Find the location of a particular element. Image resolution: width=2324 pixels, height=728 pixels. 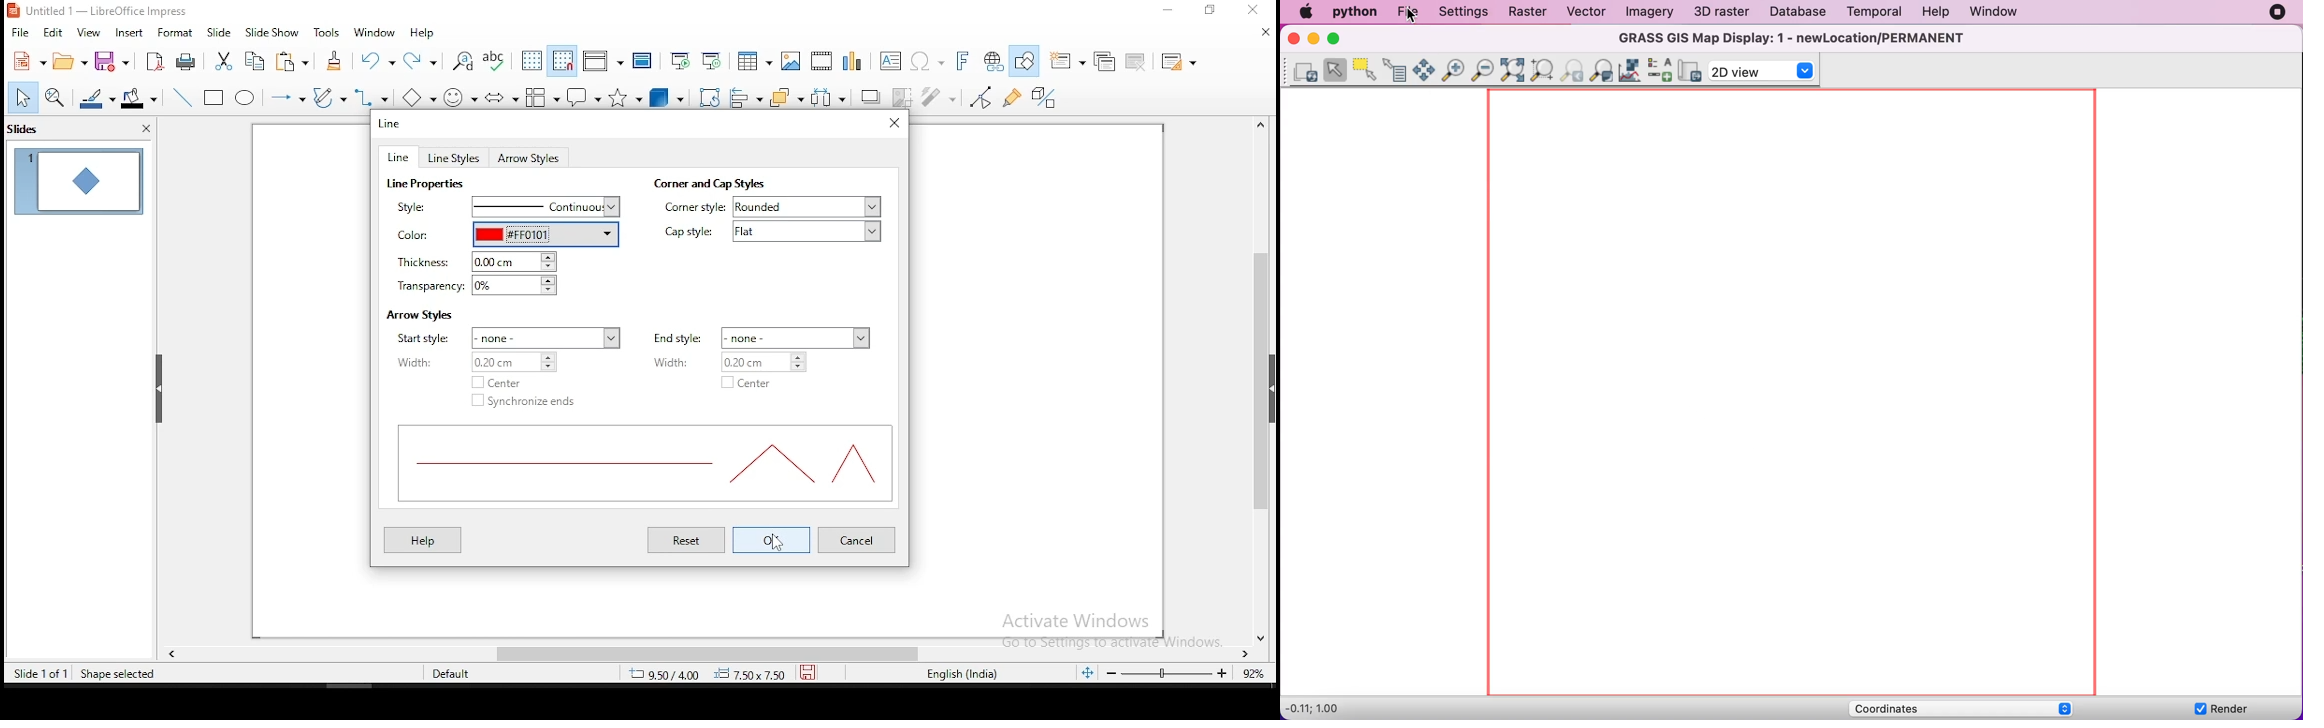

window is located at coordinates (375, 31).